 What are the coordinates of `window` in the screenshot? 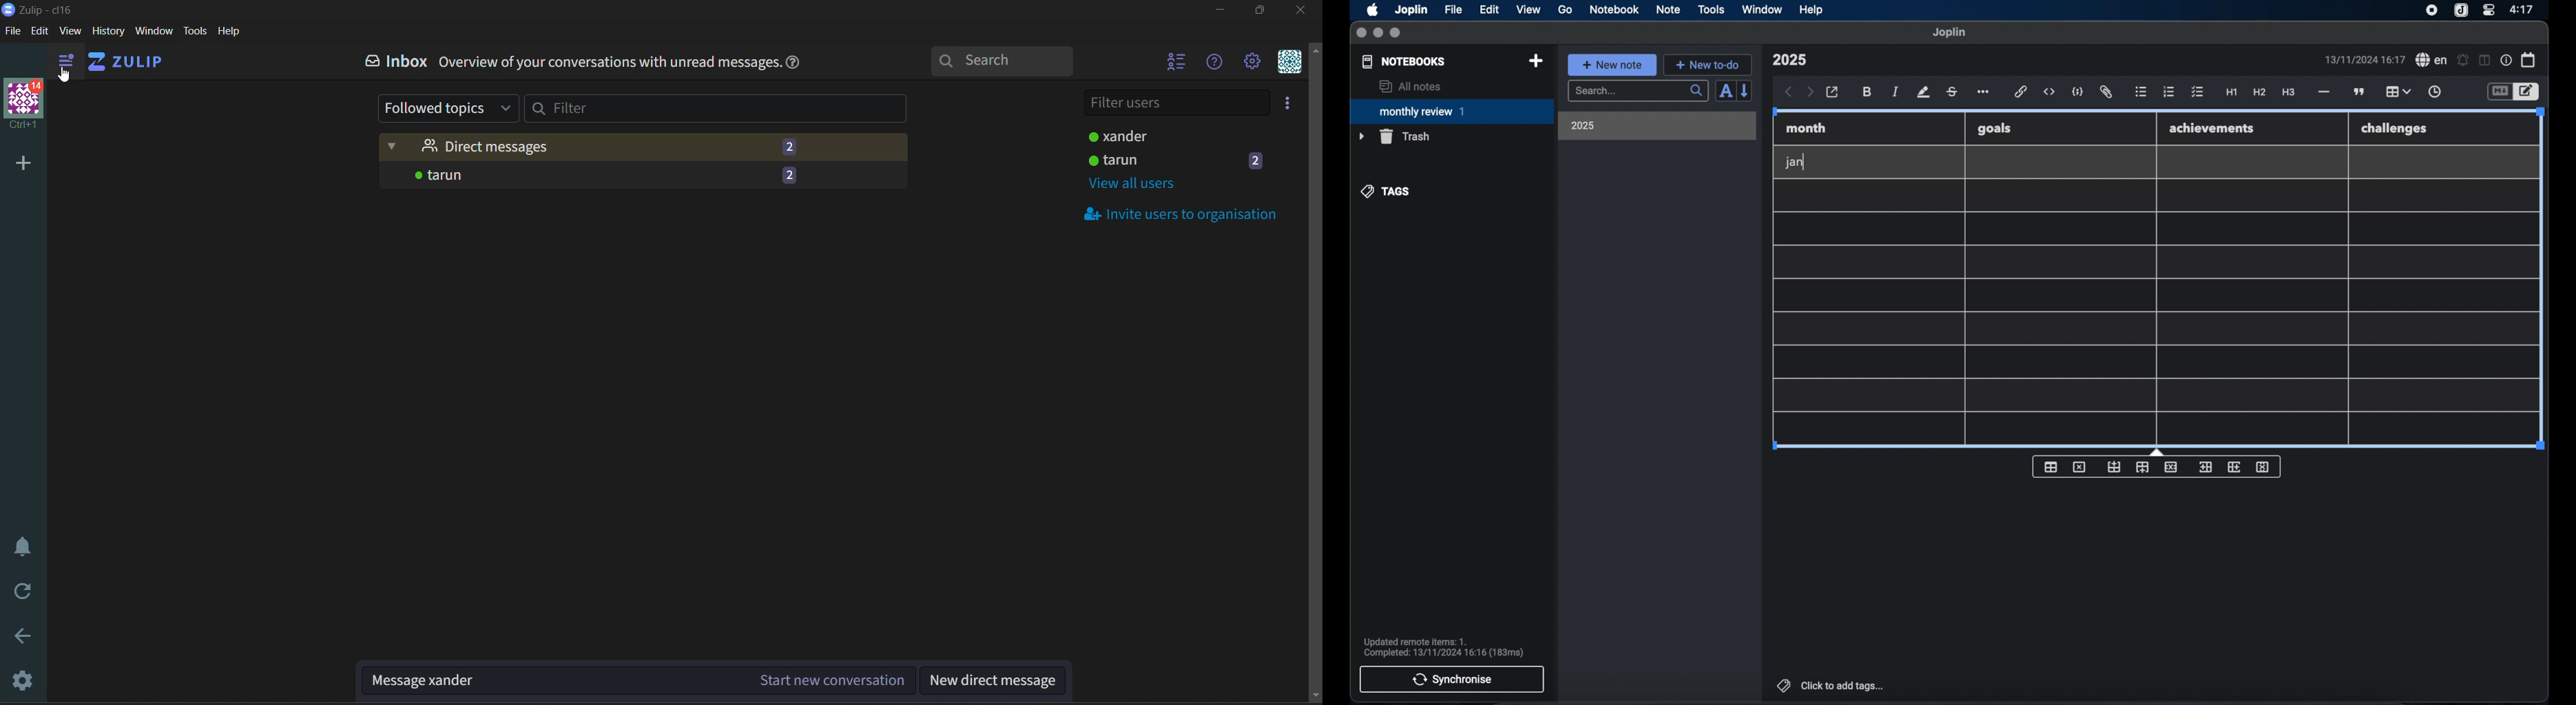 It's located at (155, 32).